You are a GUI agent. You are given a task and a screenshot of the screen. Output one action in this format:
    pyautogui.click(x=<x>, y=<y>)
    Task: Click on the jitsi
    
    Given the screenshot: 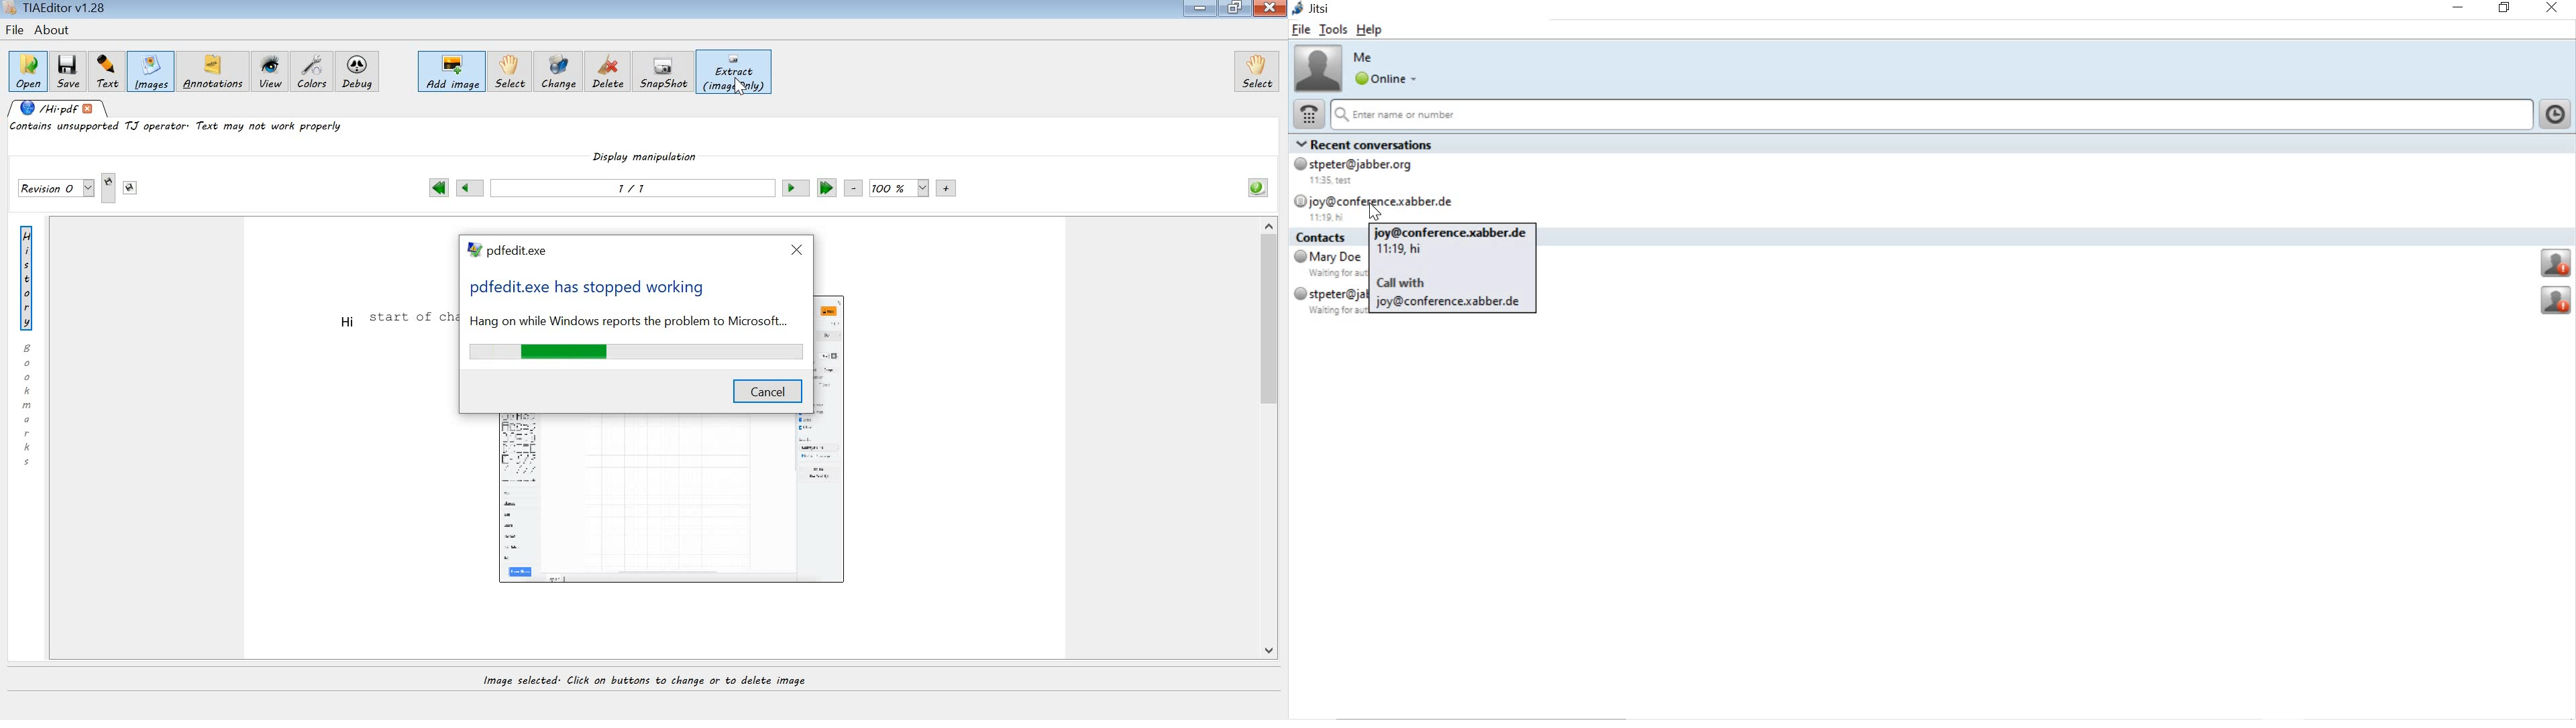 What is the action you would take?
    pyautogui.click(x=1314, y=10)
    